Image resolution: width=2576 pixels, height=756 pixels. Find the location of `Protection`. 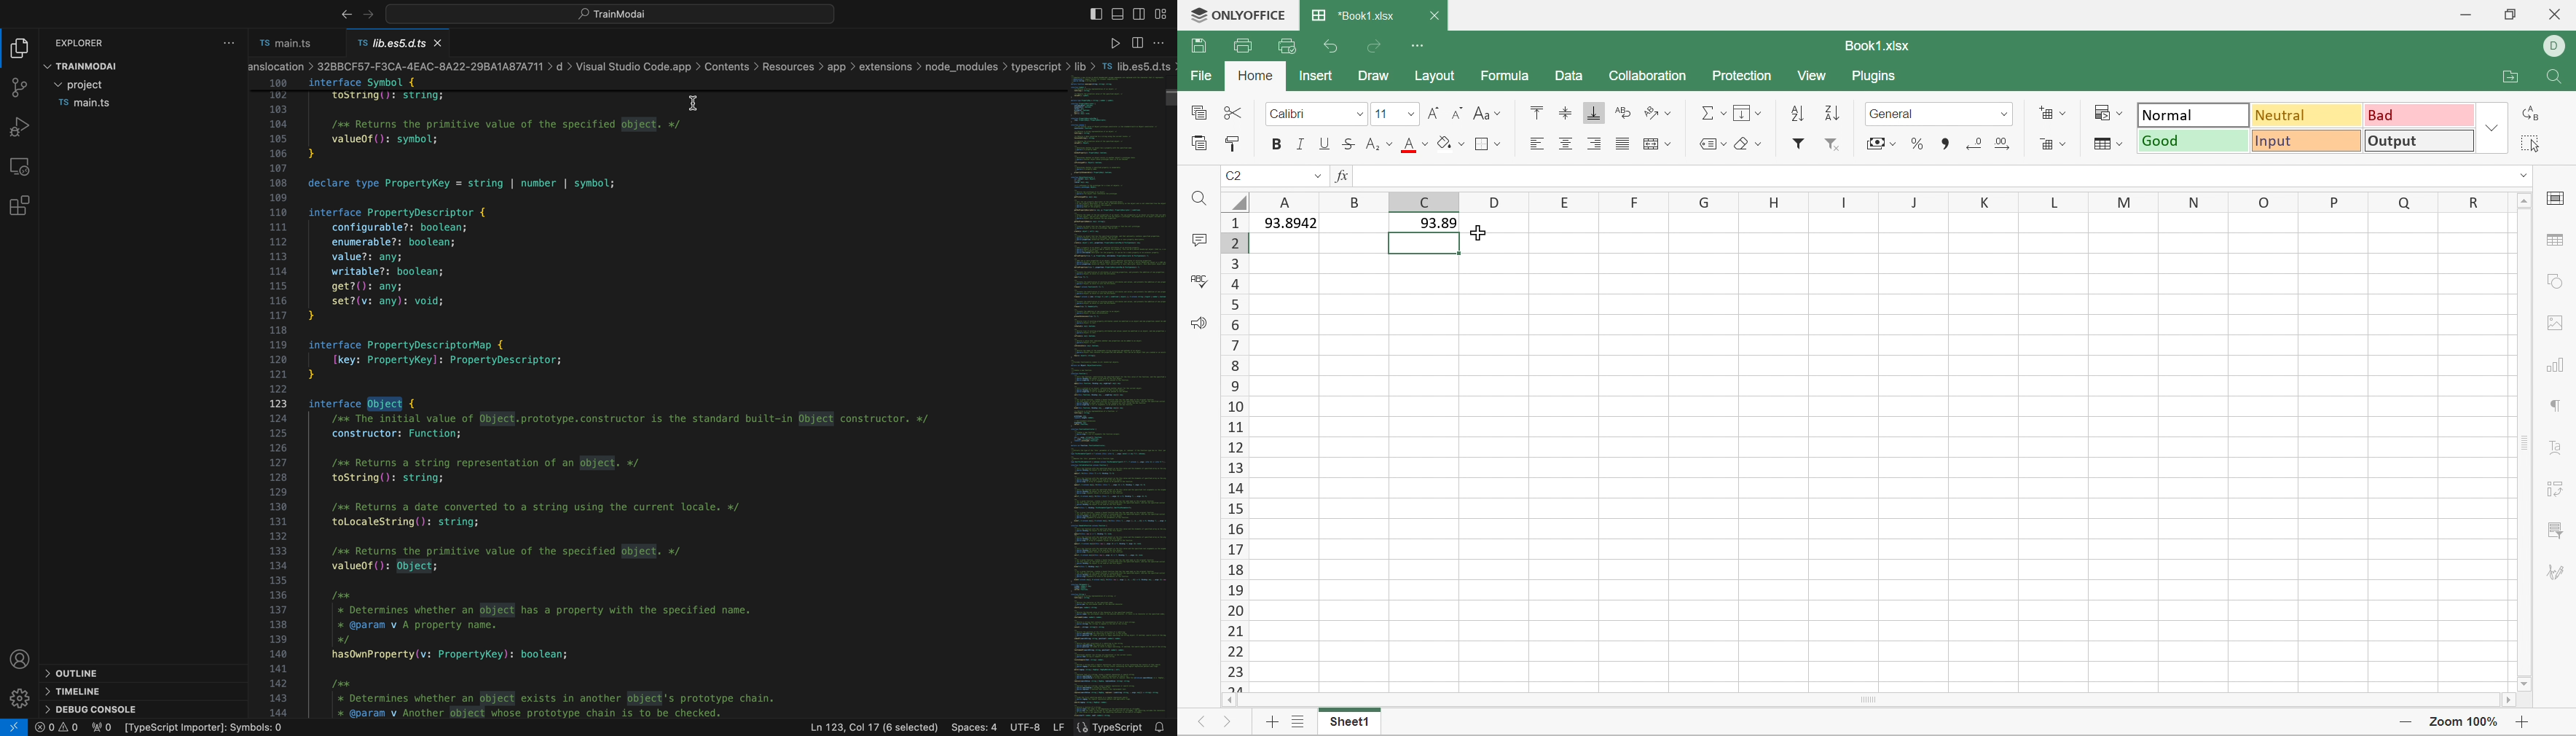

Protection is located at coordinates (1743, 75).